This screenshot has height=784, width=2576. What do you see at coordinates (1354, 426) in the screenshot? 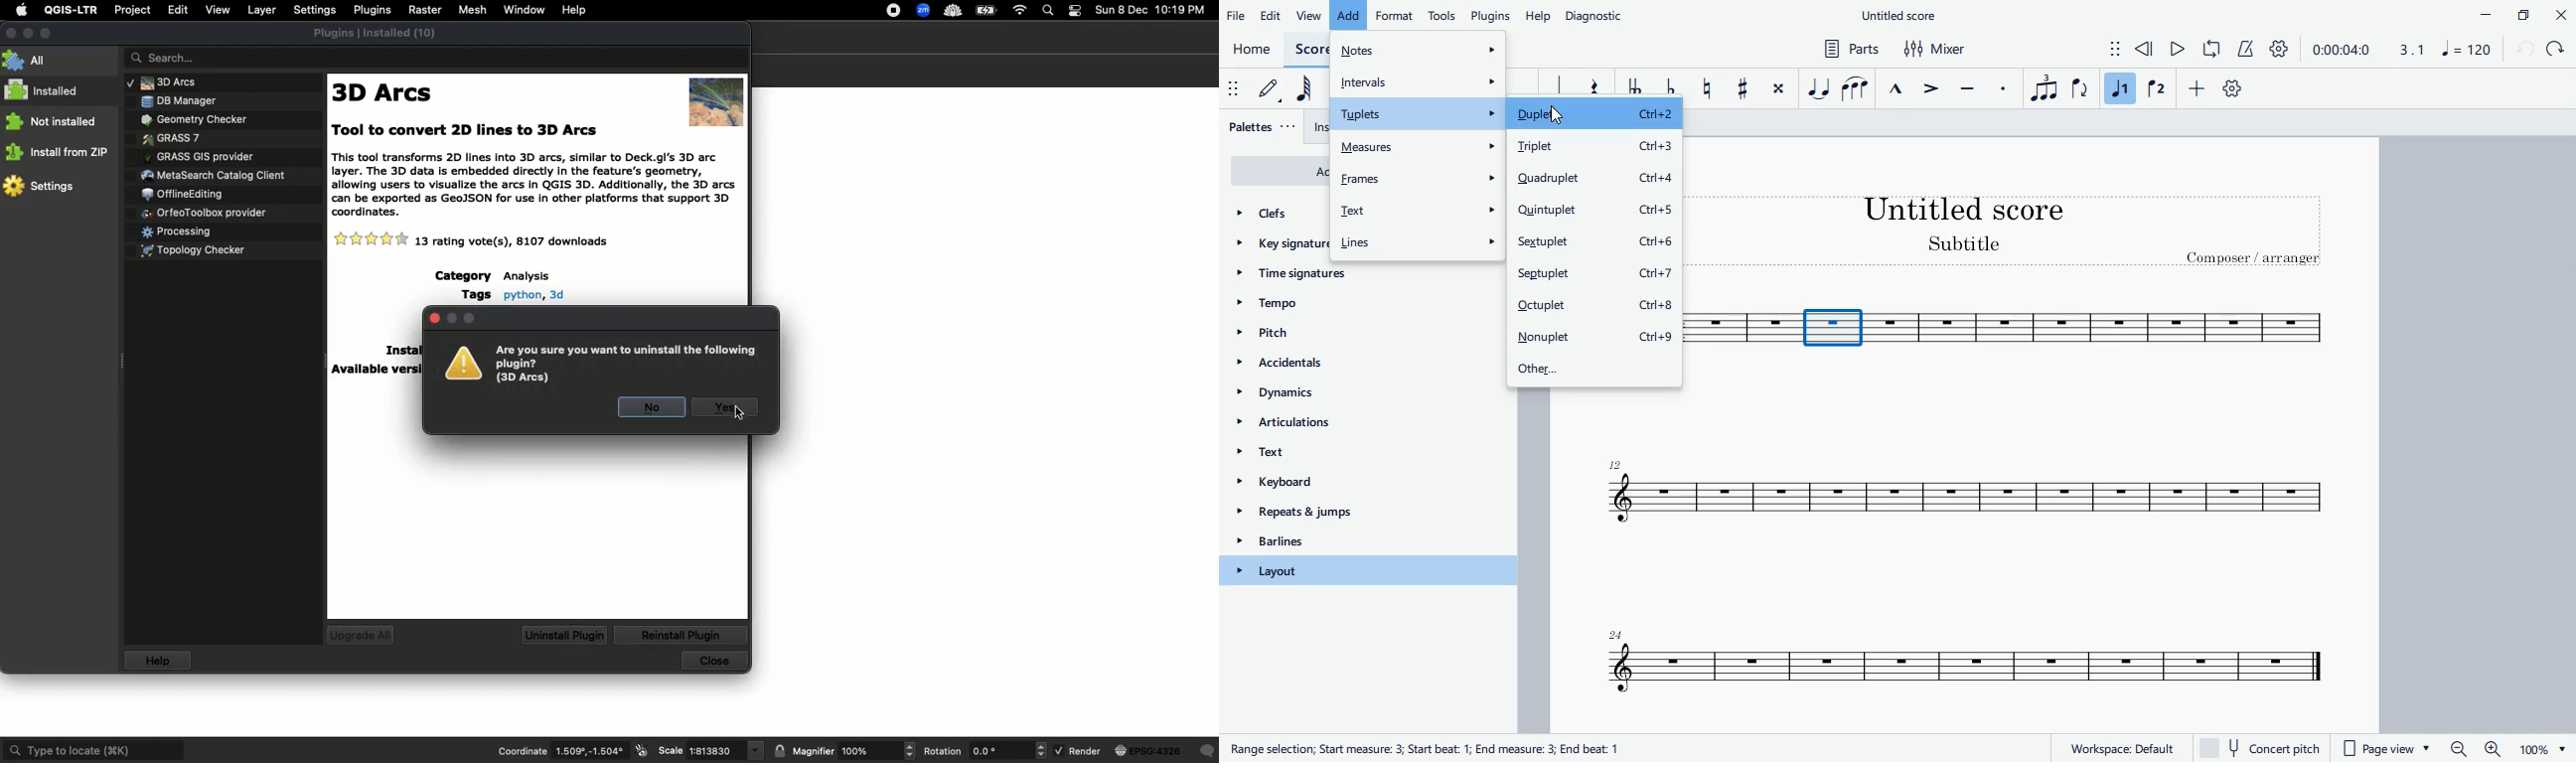
I see `articulations` at bounding box center [1354, 426].